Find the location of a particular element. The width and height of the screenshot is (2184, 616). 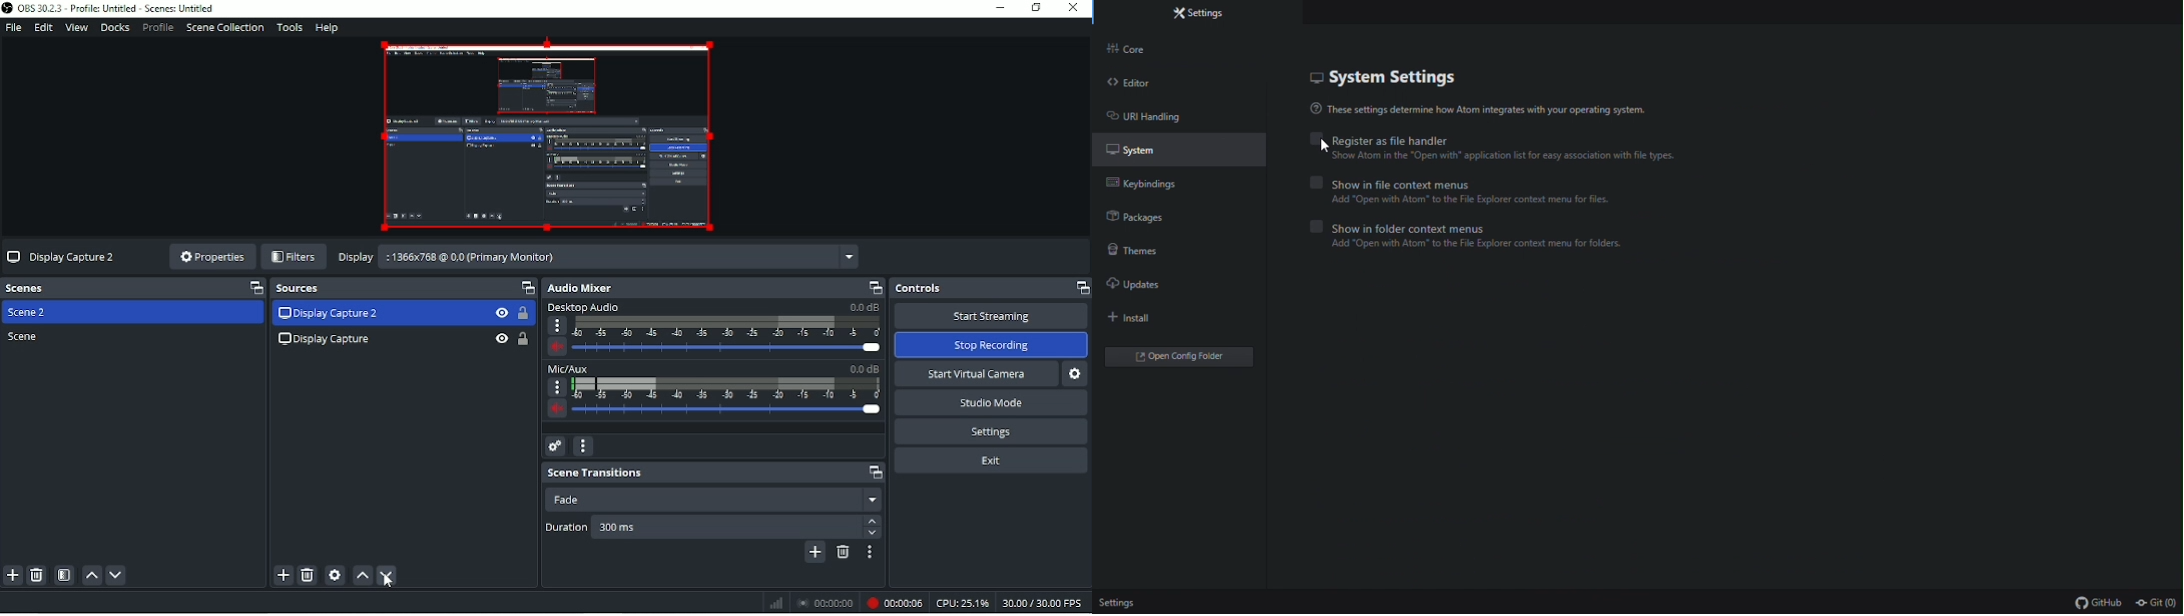

Pointer is located at coordinates (394, 586).